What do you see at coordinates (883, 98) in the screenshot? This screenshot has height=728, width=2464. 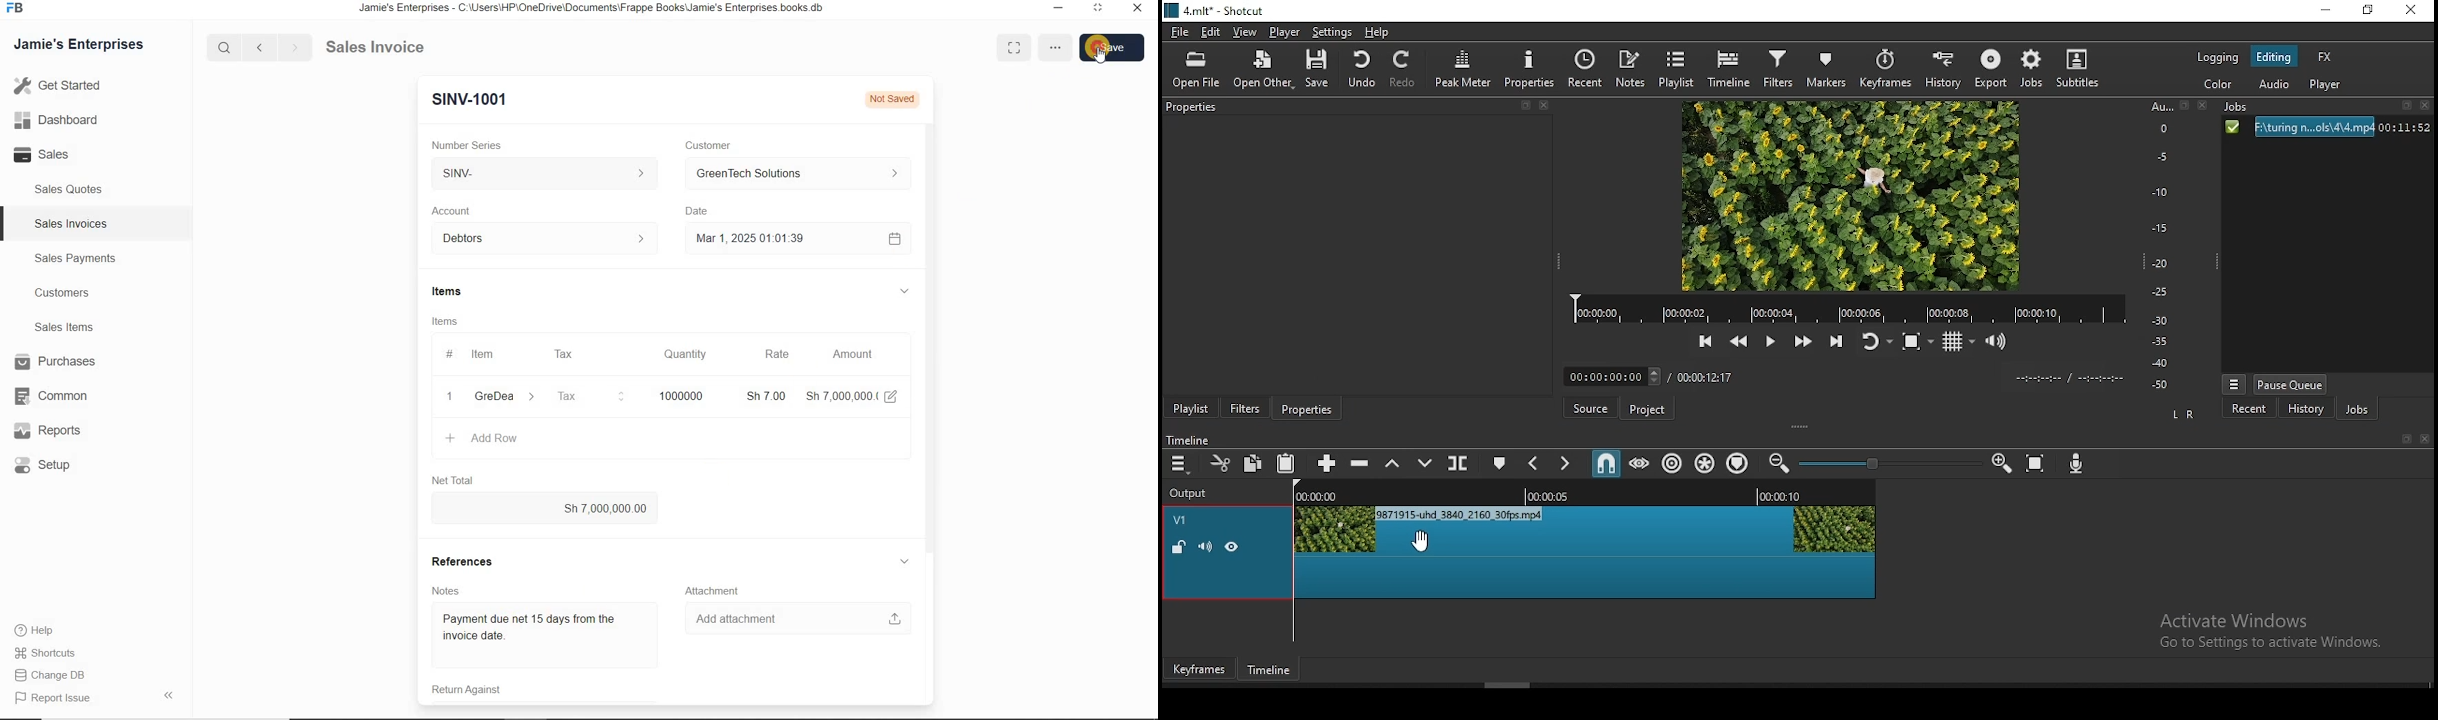 I see `Not Submitted` at bounding box center [883, 98].